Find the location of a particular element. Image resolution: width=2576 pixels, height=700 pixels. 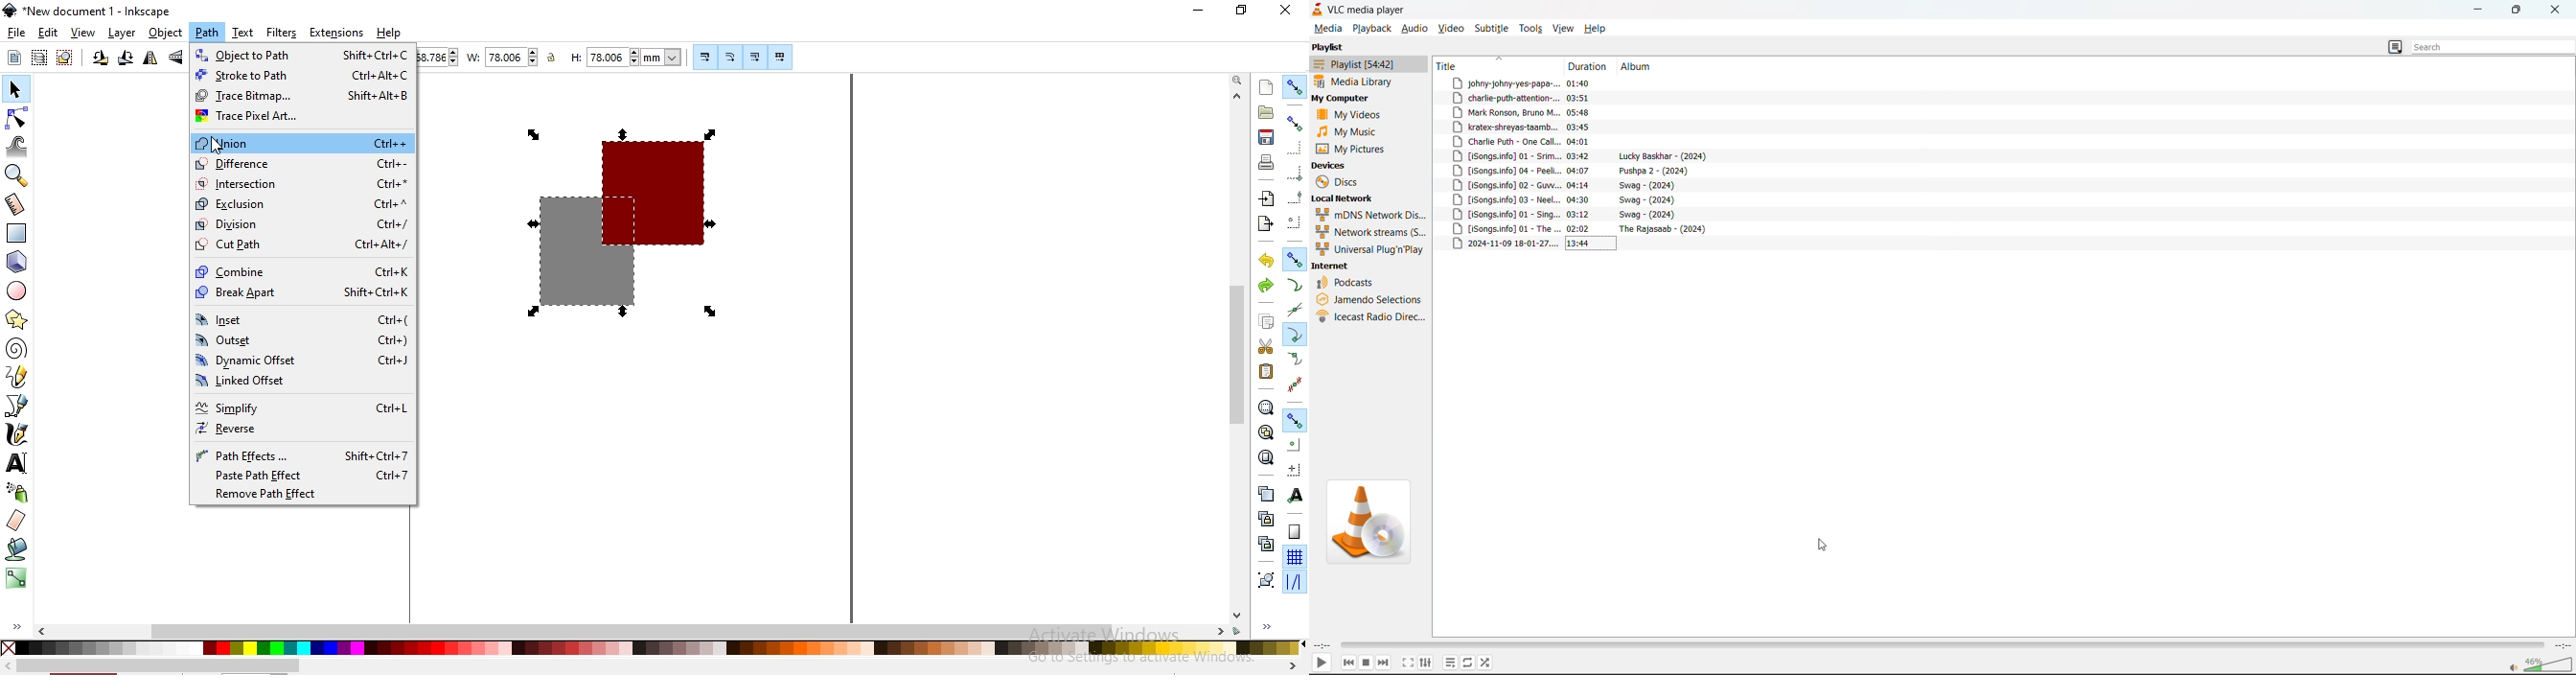

cut path is located at coordinates (299, 244).